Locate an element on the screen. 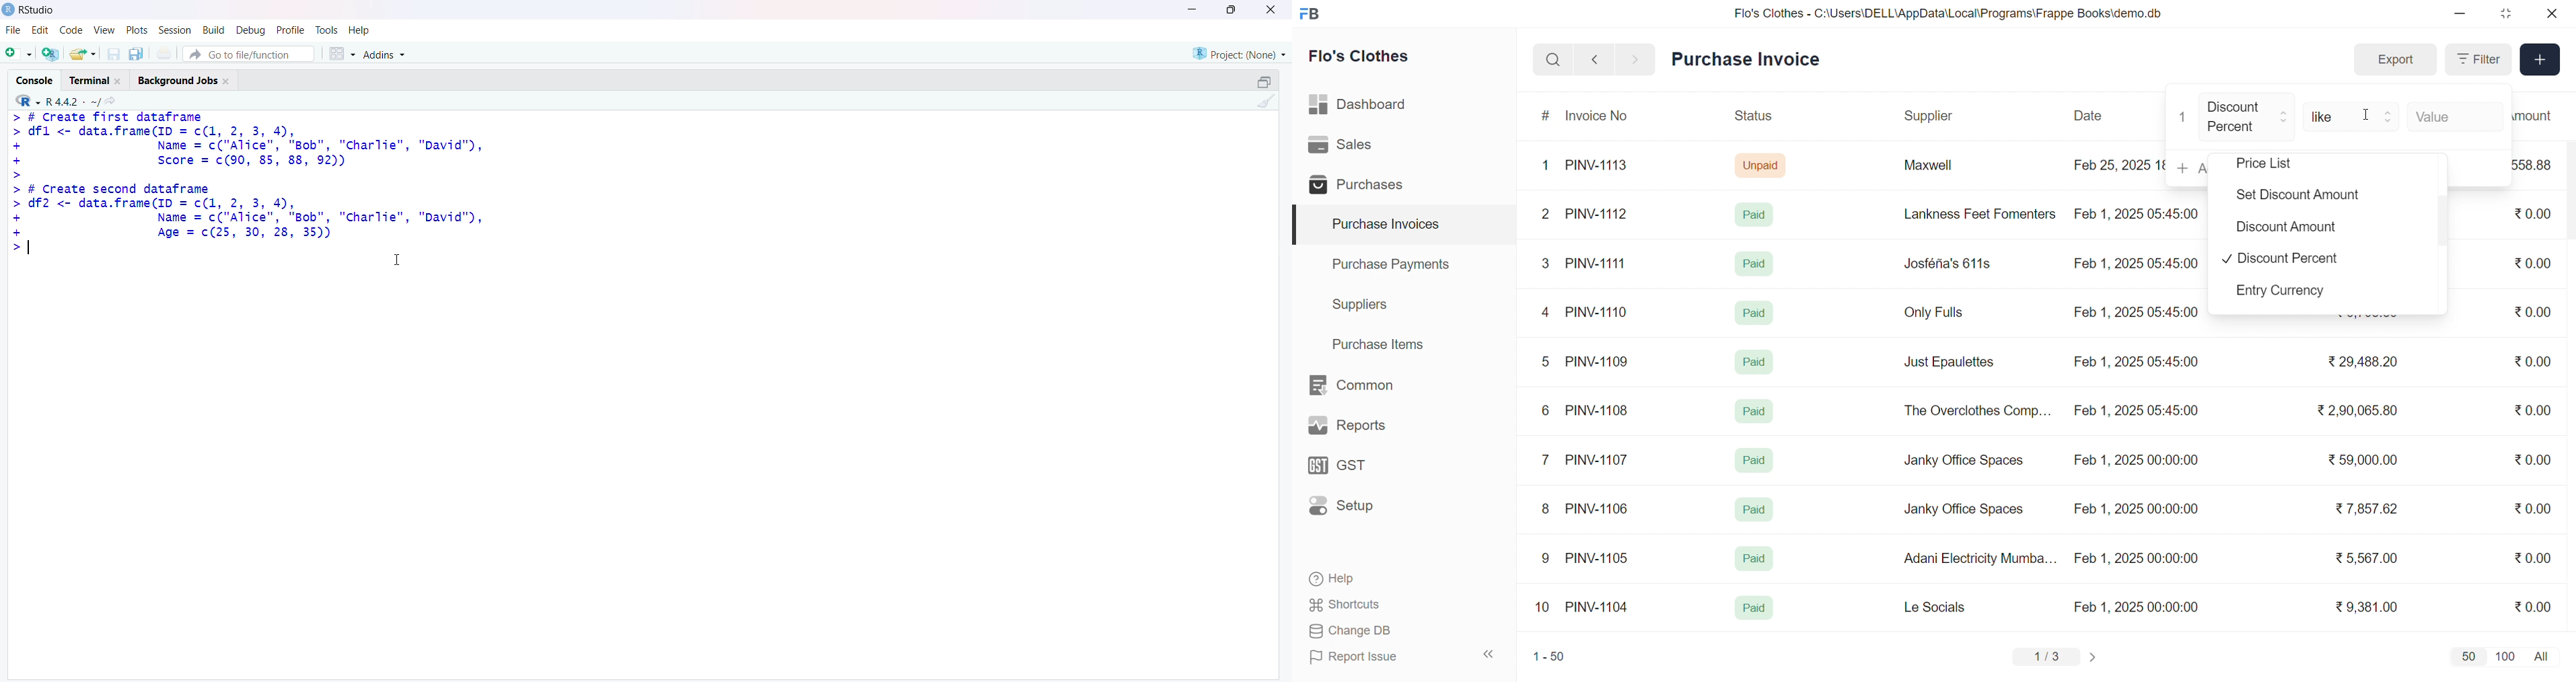 The image size is (2576, 700). Common is located at coordinates (1366, 386).